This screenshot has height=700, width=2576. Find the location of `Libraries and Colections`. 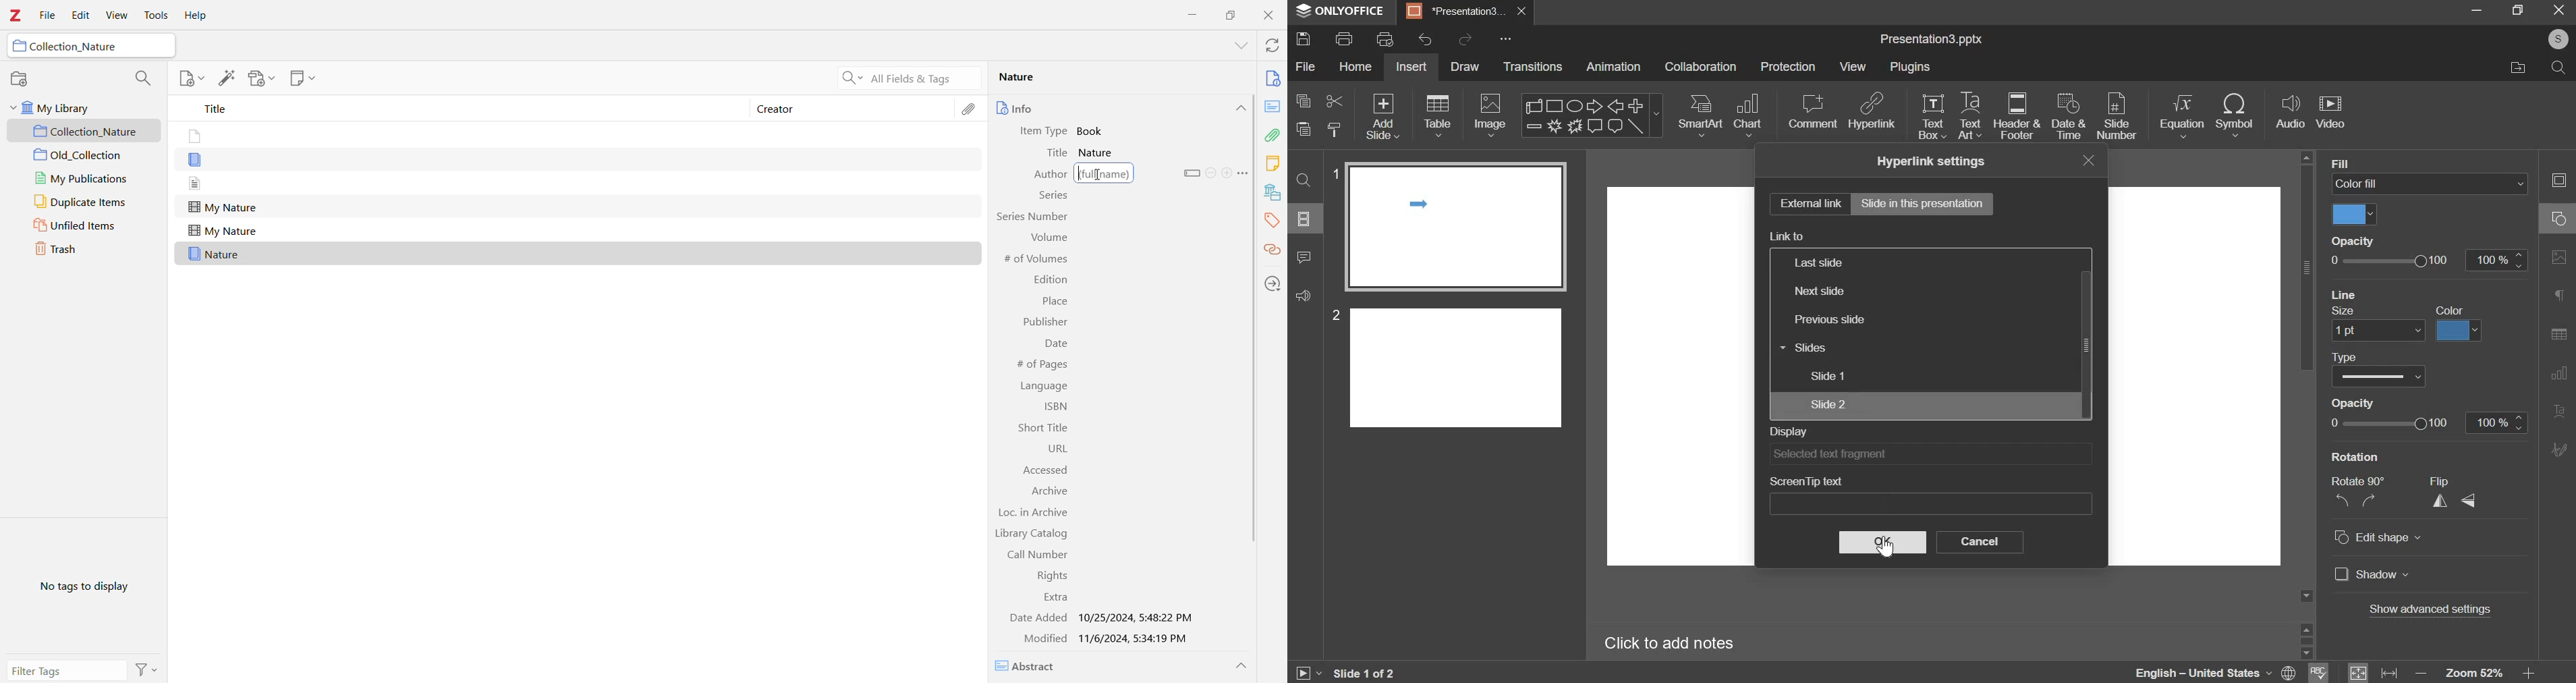

Libraries and Colections is located at coordinates (1273, 194).